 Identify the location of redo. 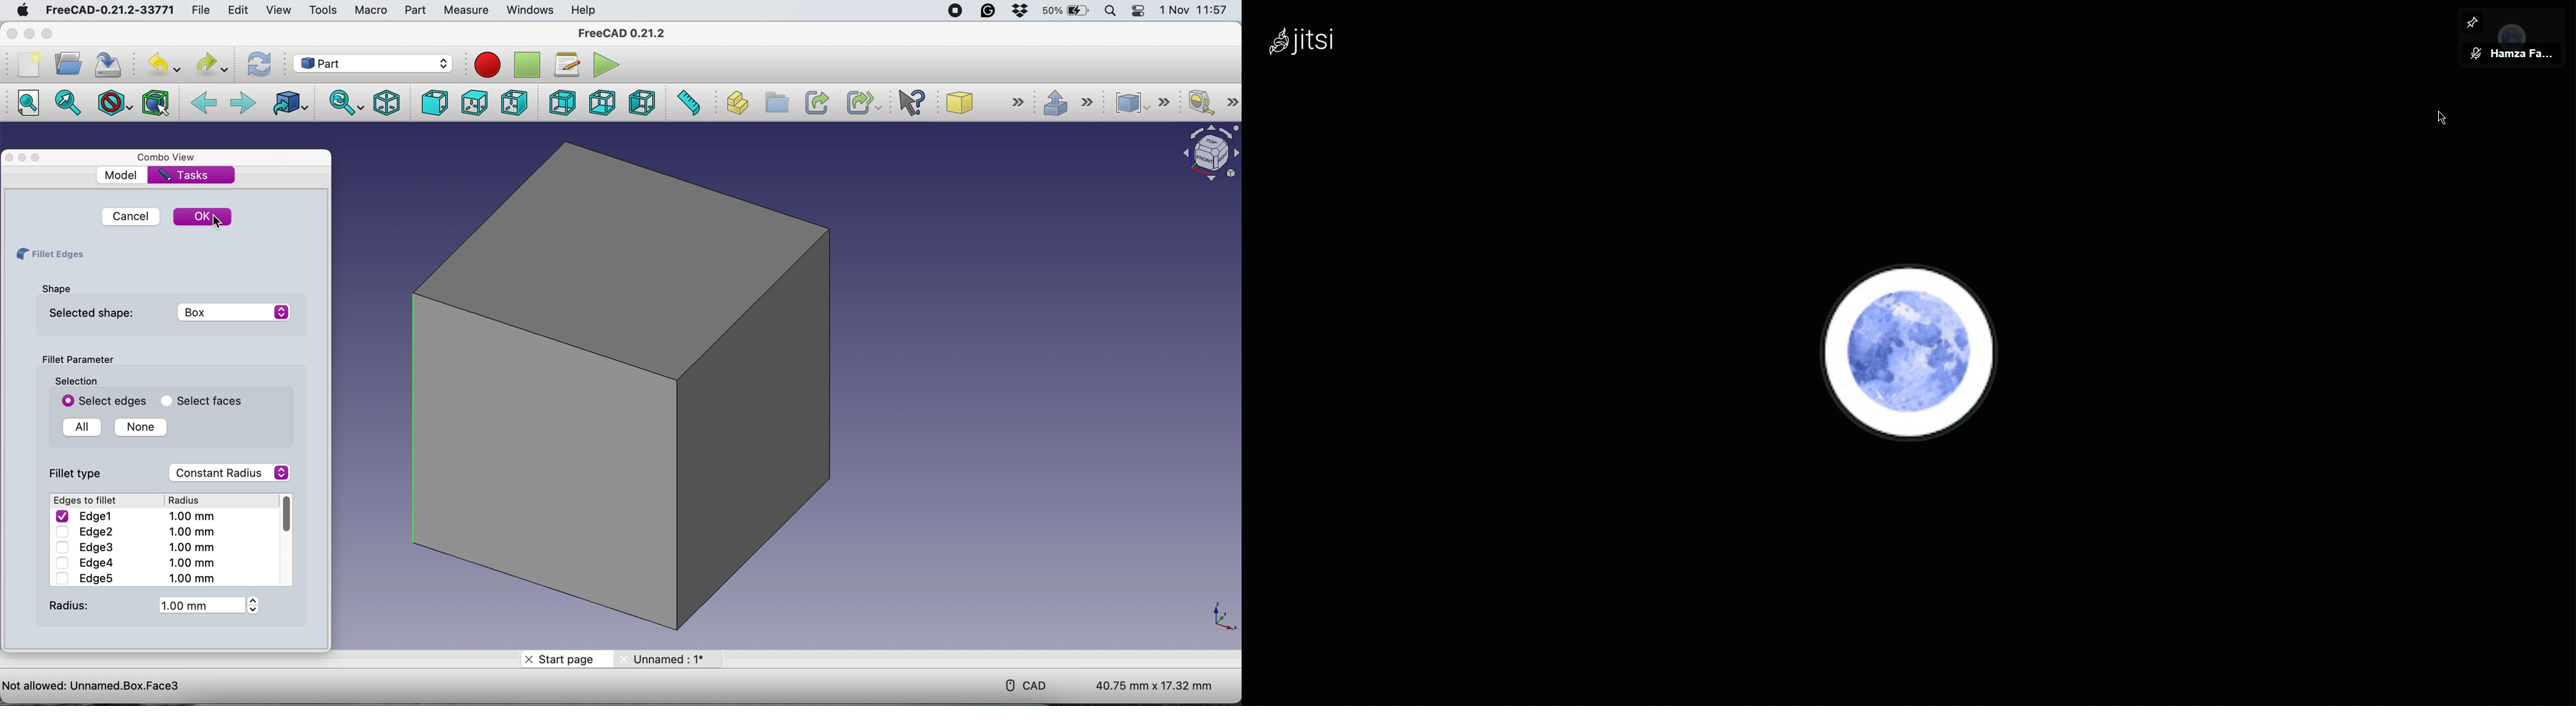
(212, 64).